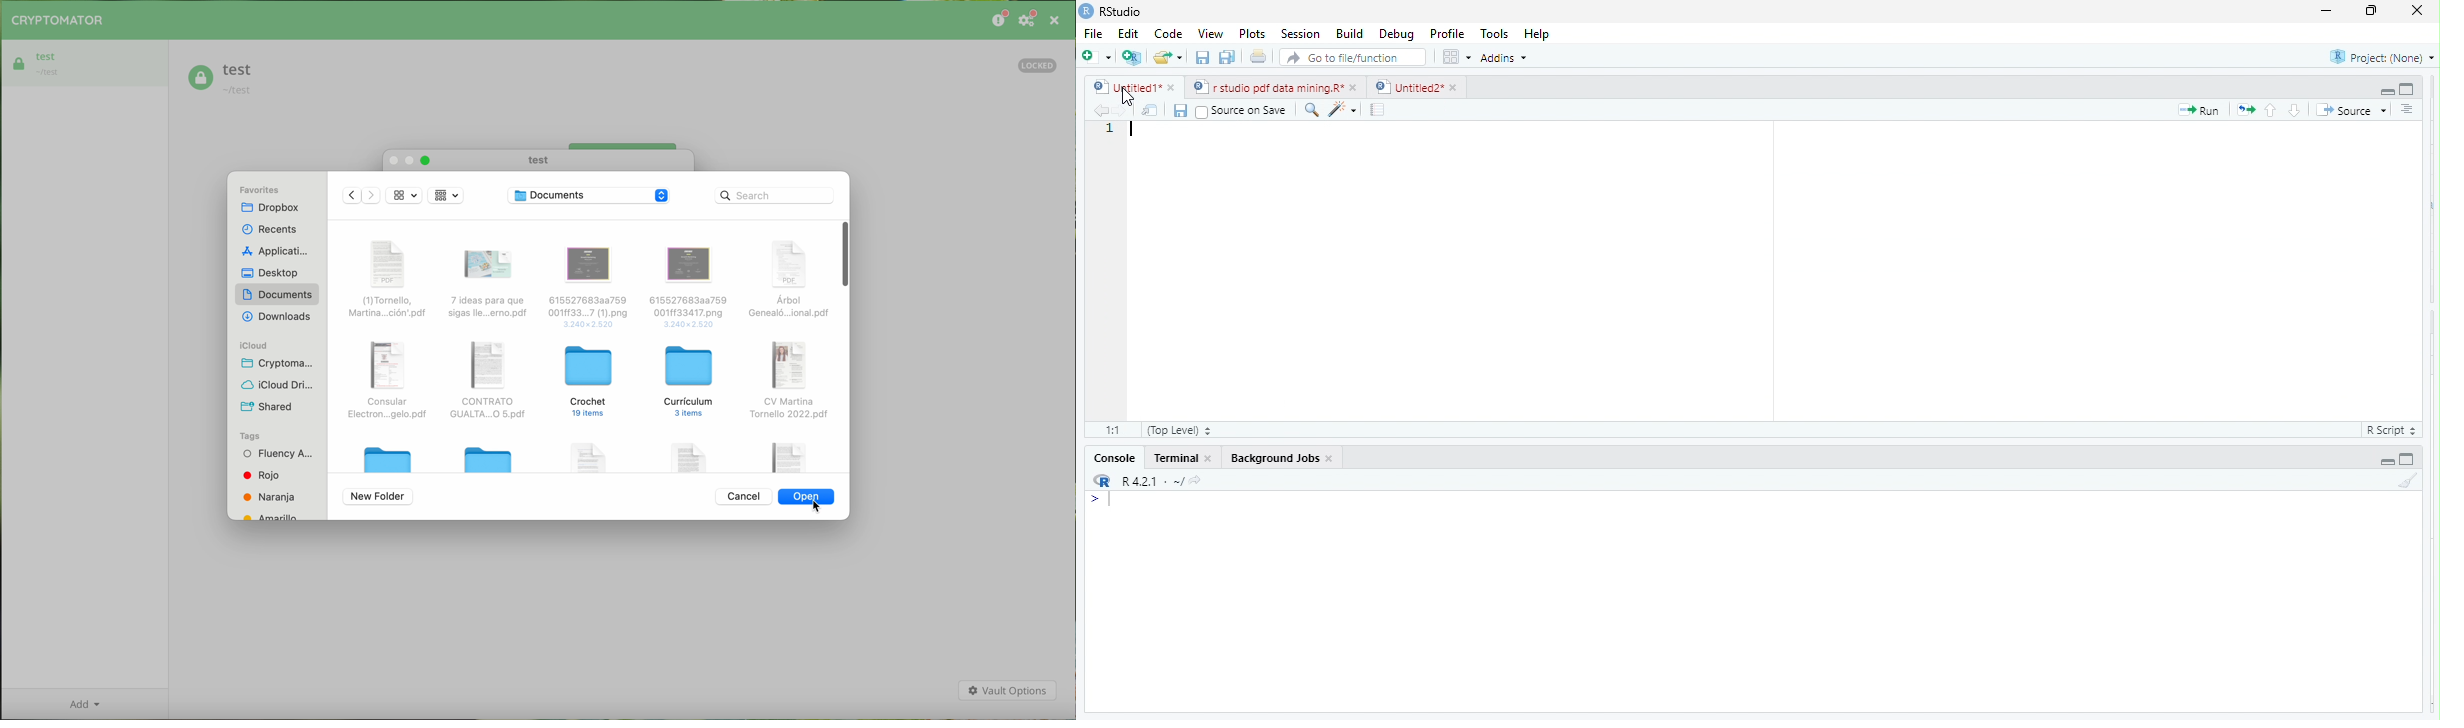 The height and width of the screenshot is (728, 2464). Describe the element at coordinates (1093, 34) in the screenshot. I see `File` at that location.